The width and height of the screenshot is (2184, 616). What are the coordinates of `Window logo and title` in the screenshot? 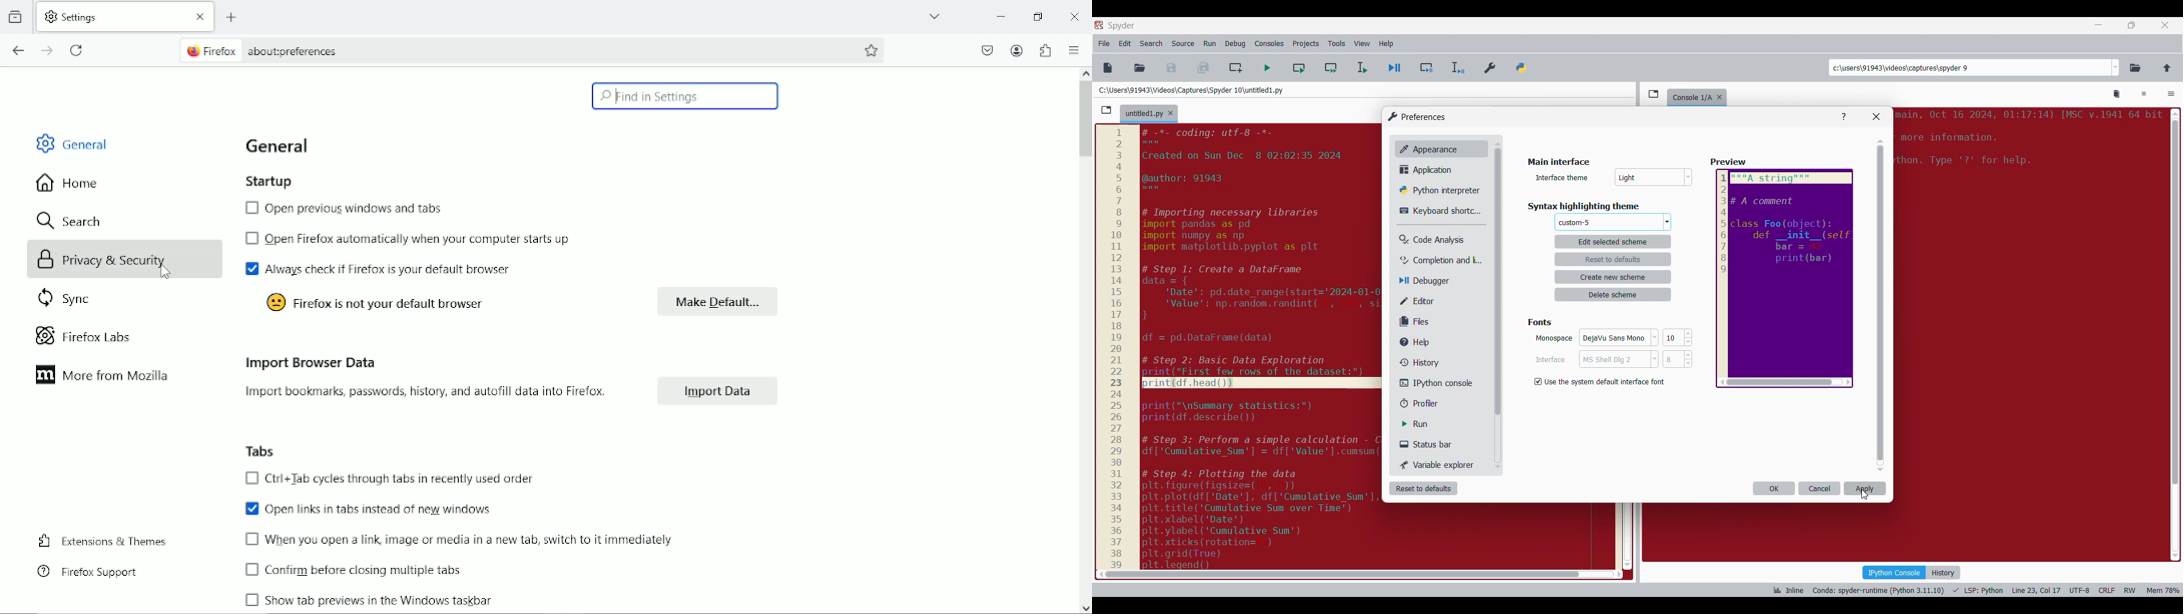 It's located at (1417, 117).